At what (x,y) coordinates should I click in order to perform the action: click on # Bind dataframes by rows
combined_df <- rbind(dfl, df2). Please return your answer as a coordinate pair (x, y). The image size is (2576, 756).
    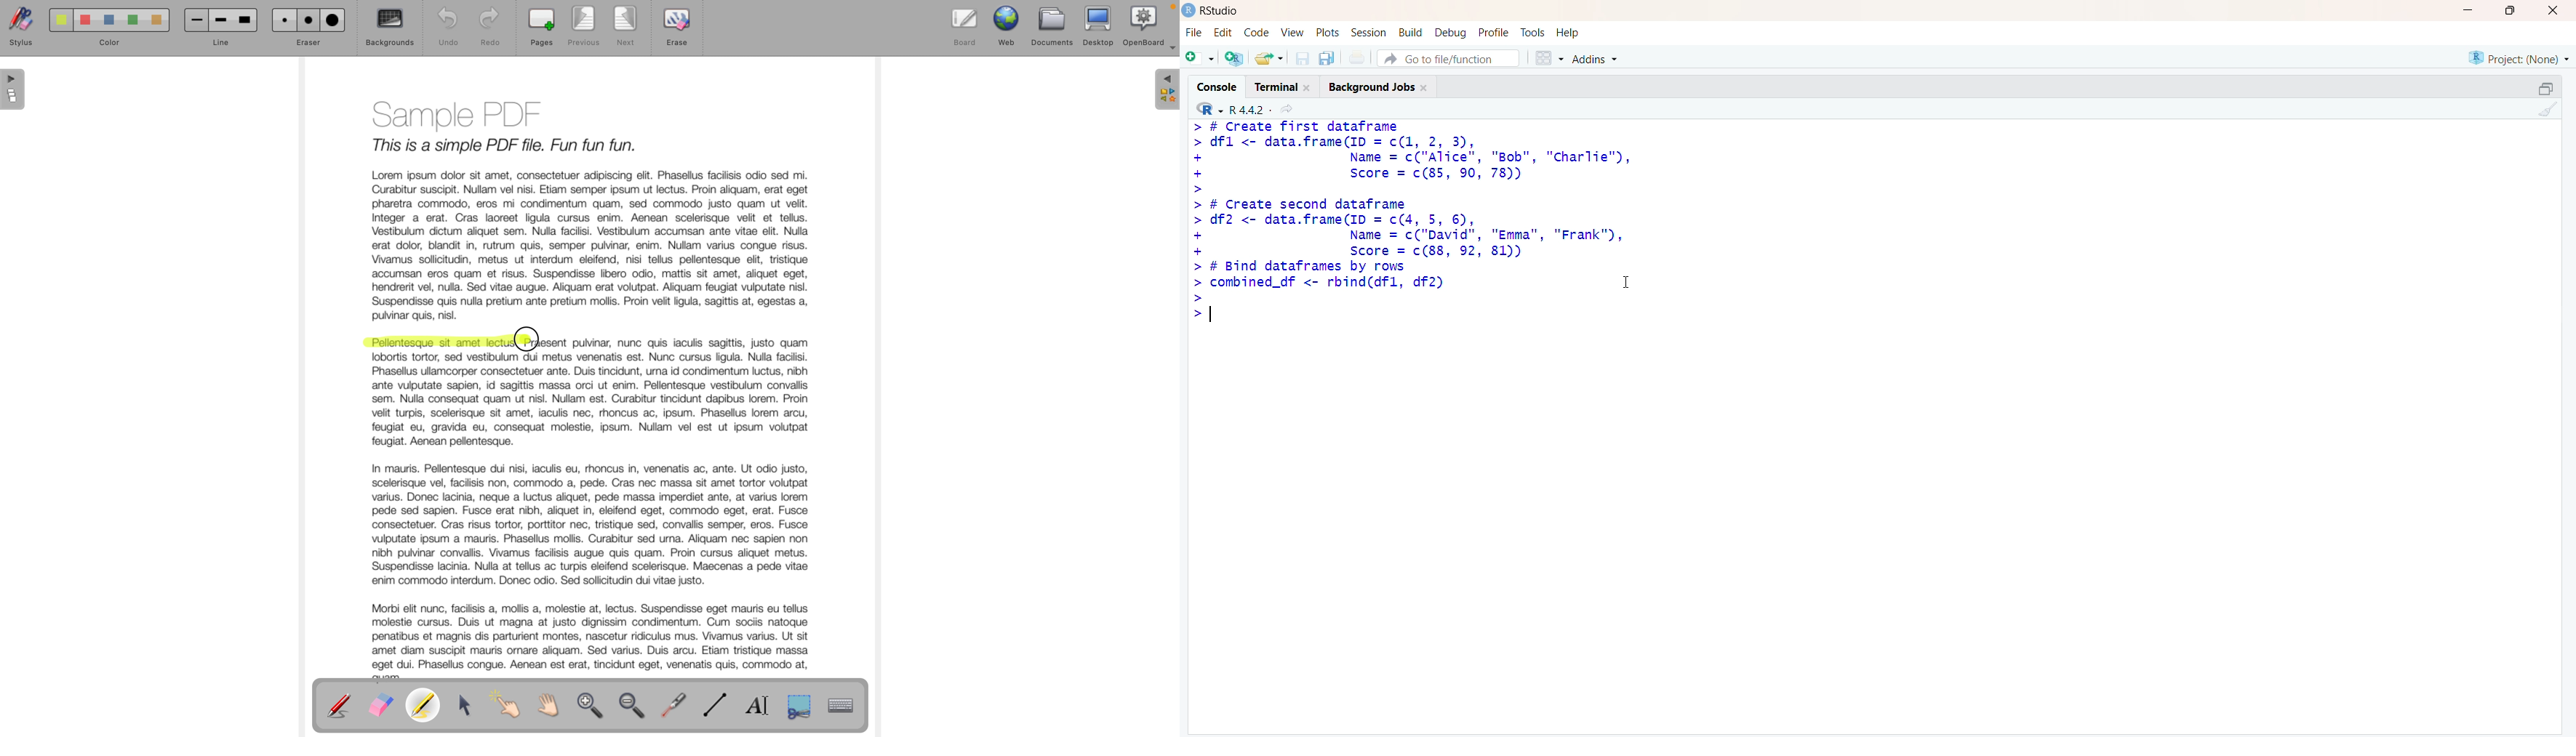
    Looking at the image, I should click on (1321, 292).